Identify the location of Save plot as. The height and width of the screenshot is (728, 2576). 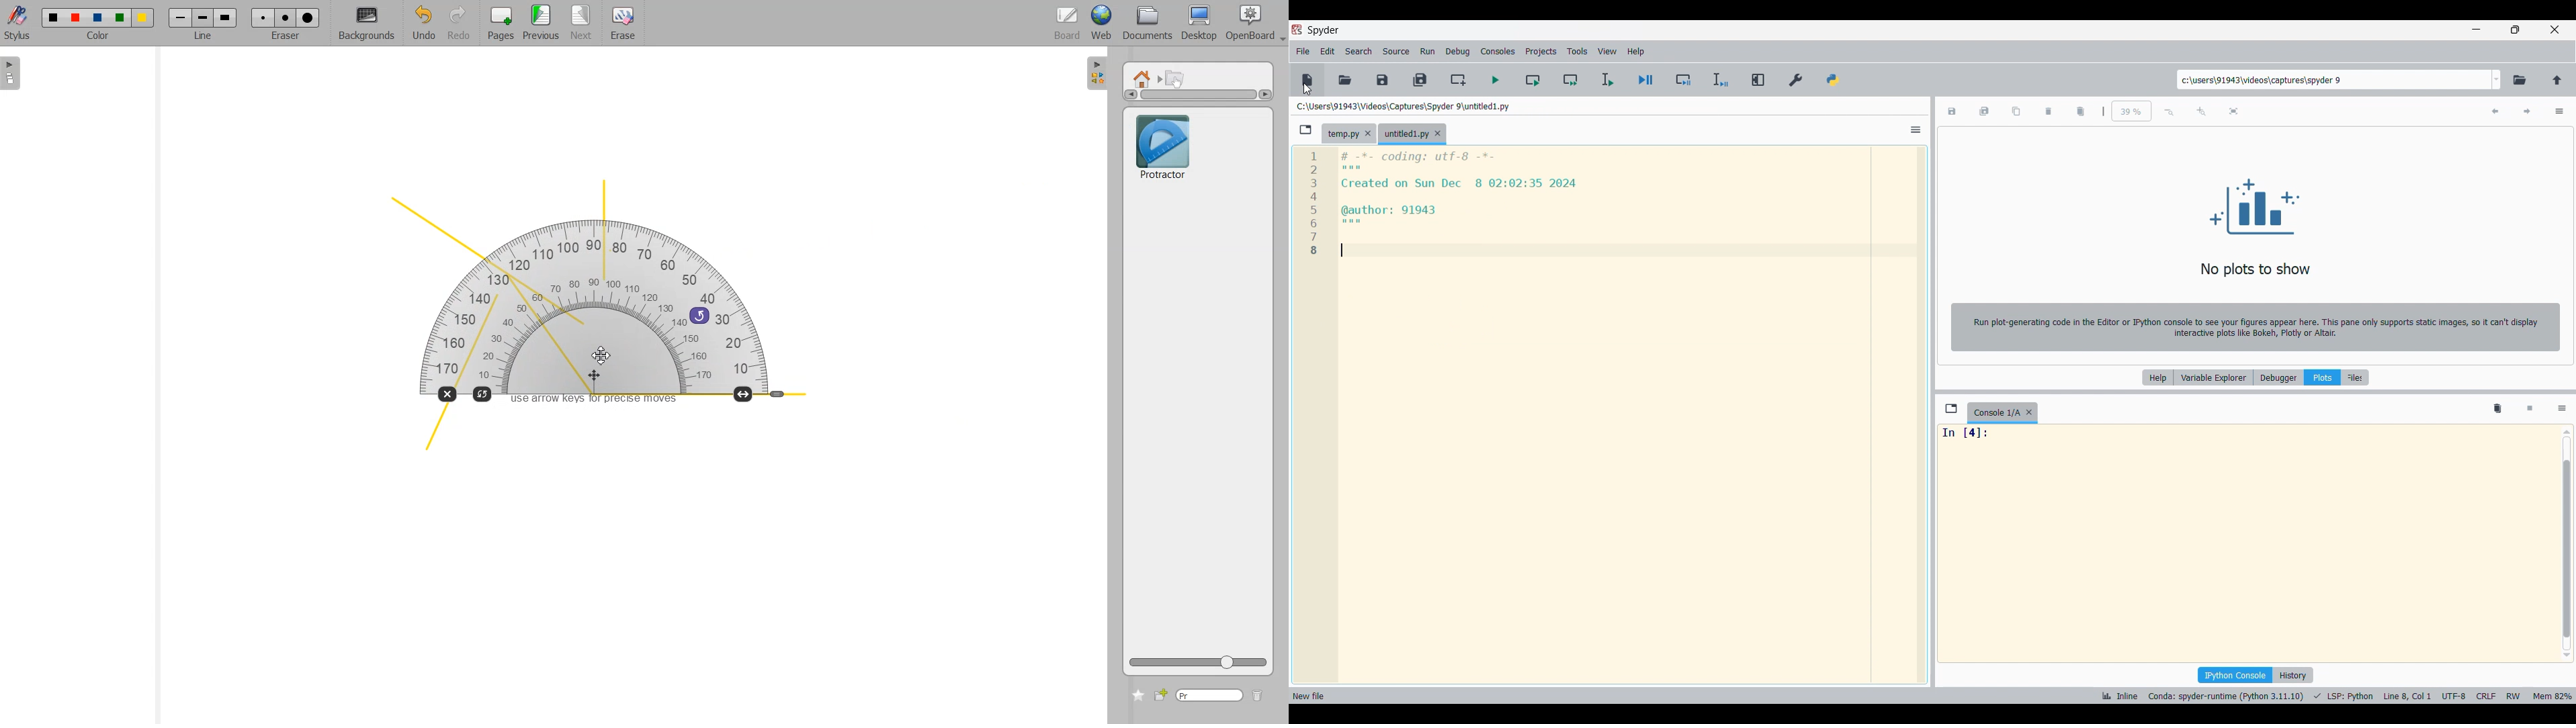
(1952, 111).